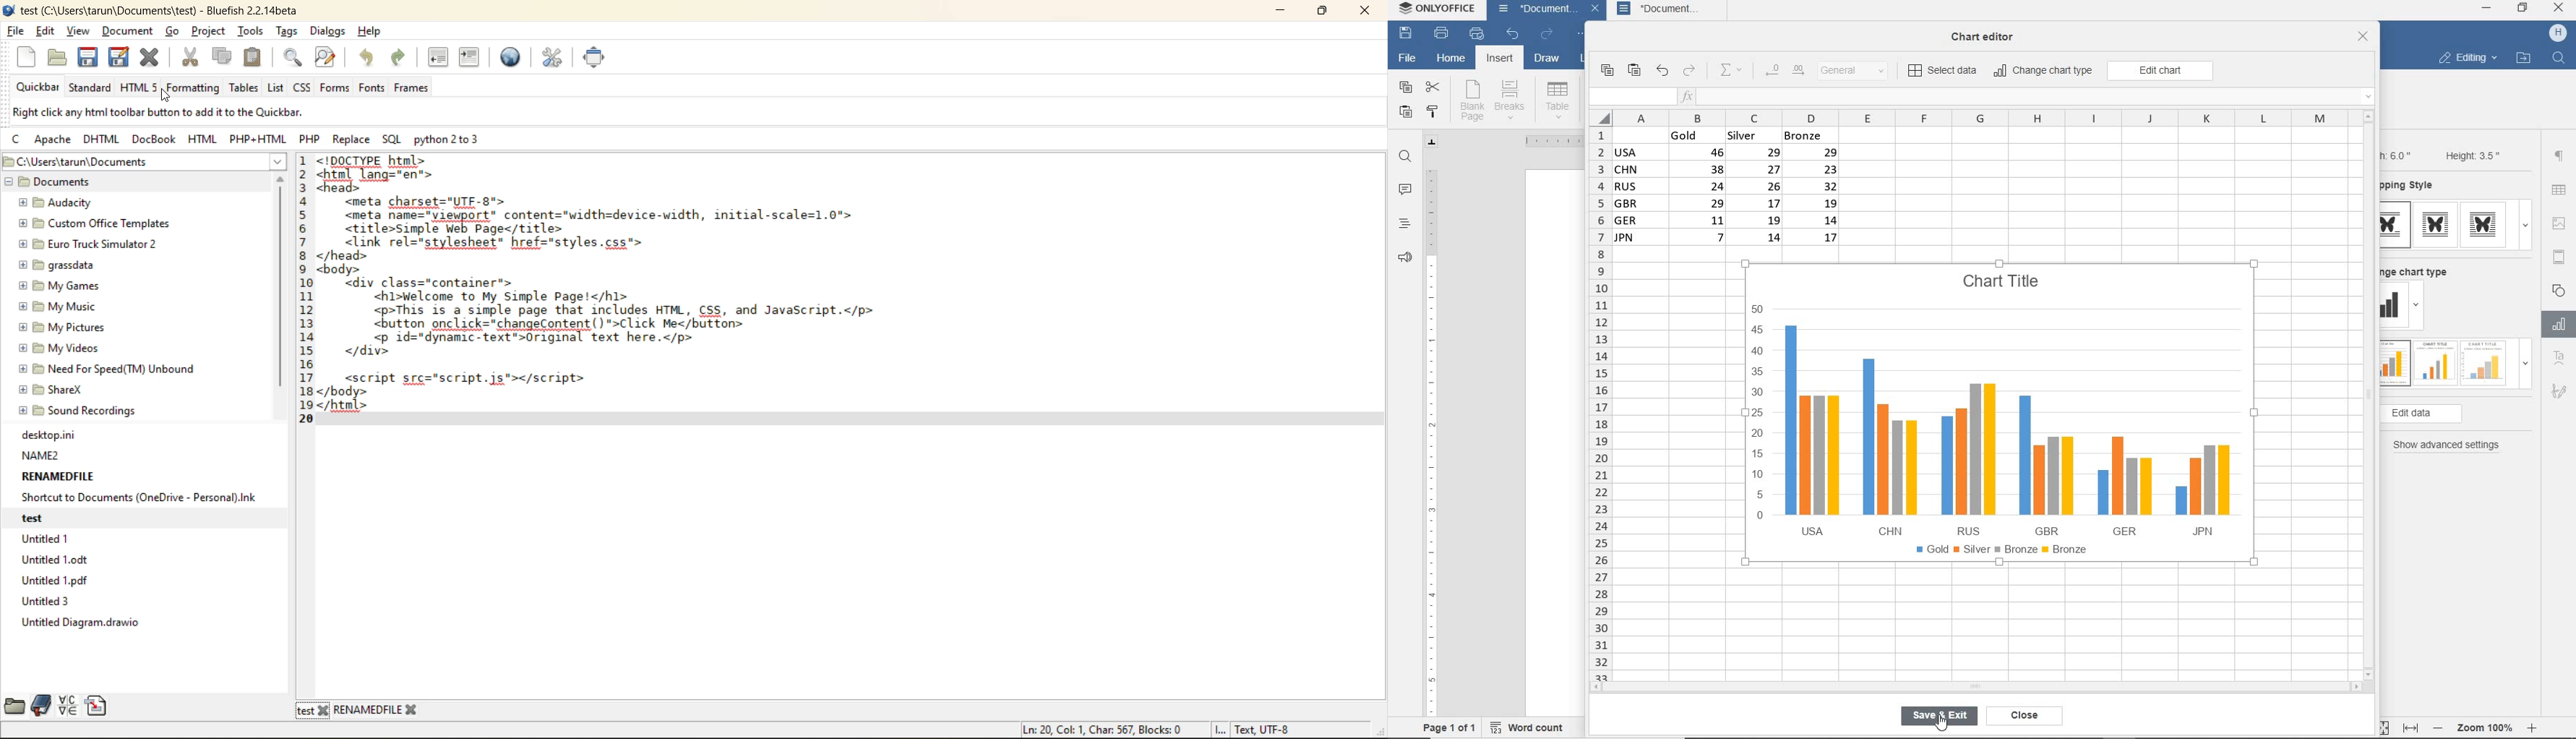 The height and width of the screenshot is (756, 2576). Describe the element at coordinates (1975, 687) in the screenshot. I see `horizontal scroll bar` at that location.